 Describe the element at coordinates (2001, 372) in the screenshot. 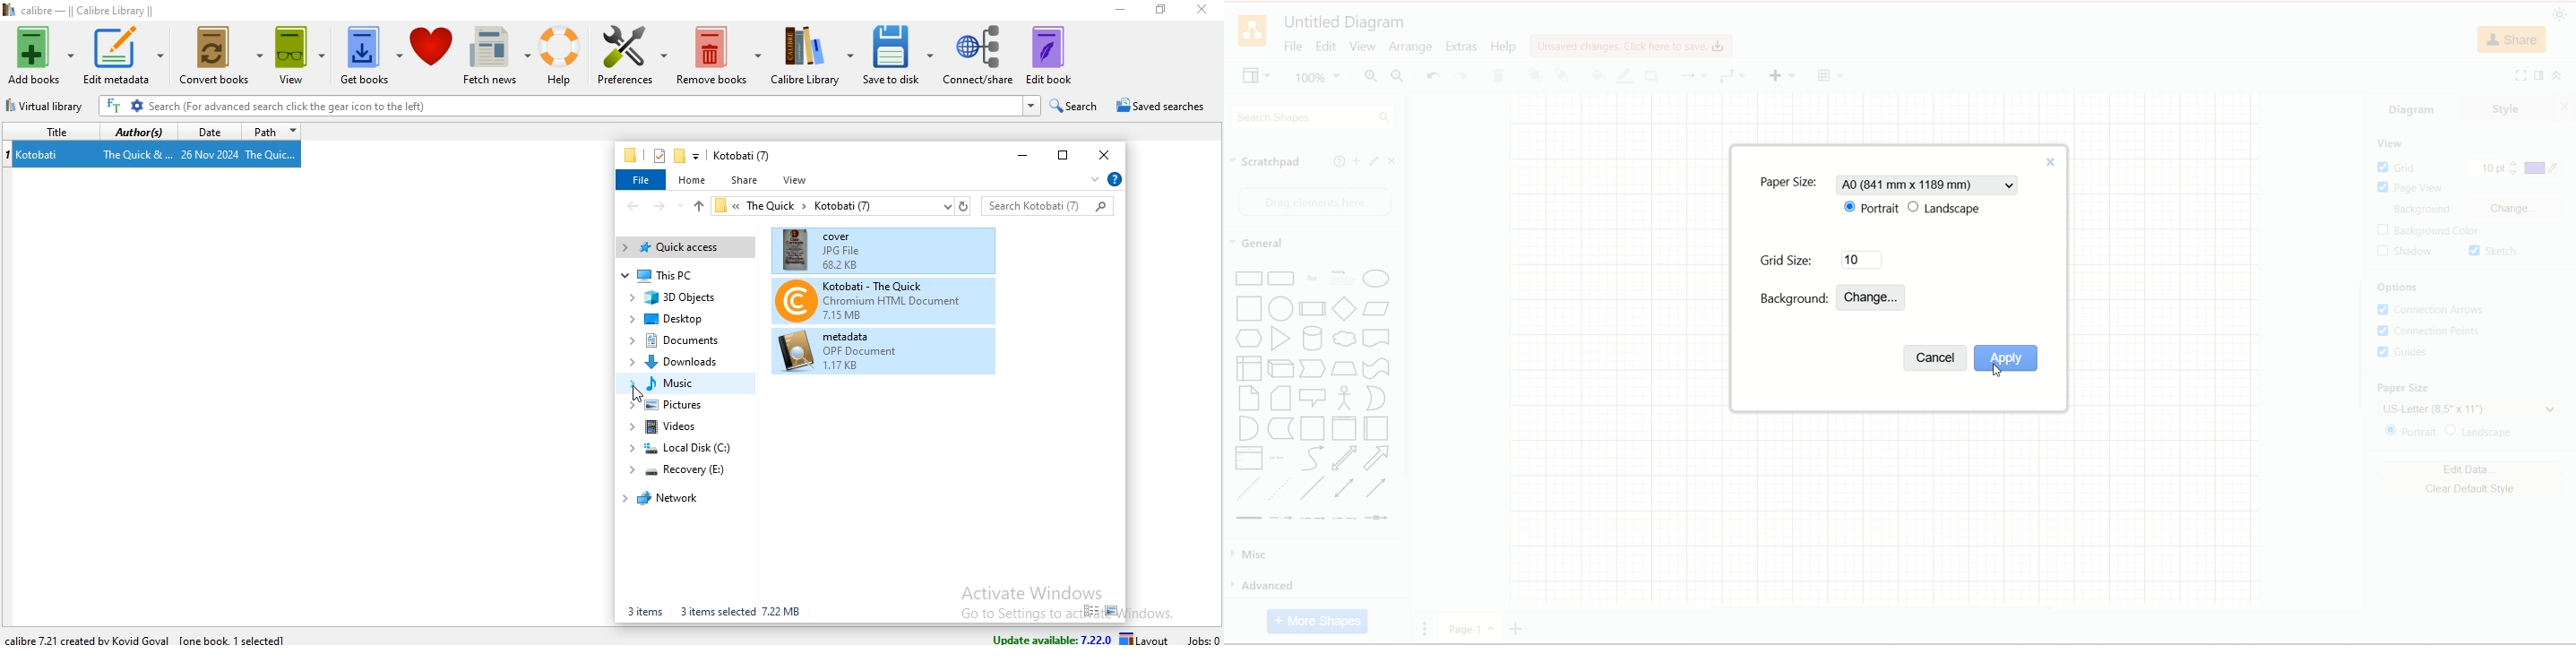

I see `cursor` at that location.